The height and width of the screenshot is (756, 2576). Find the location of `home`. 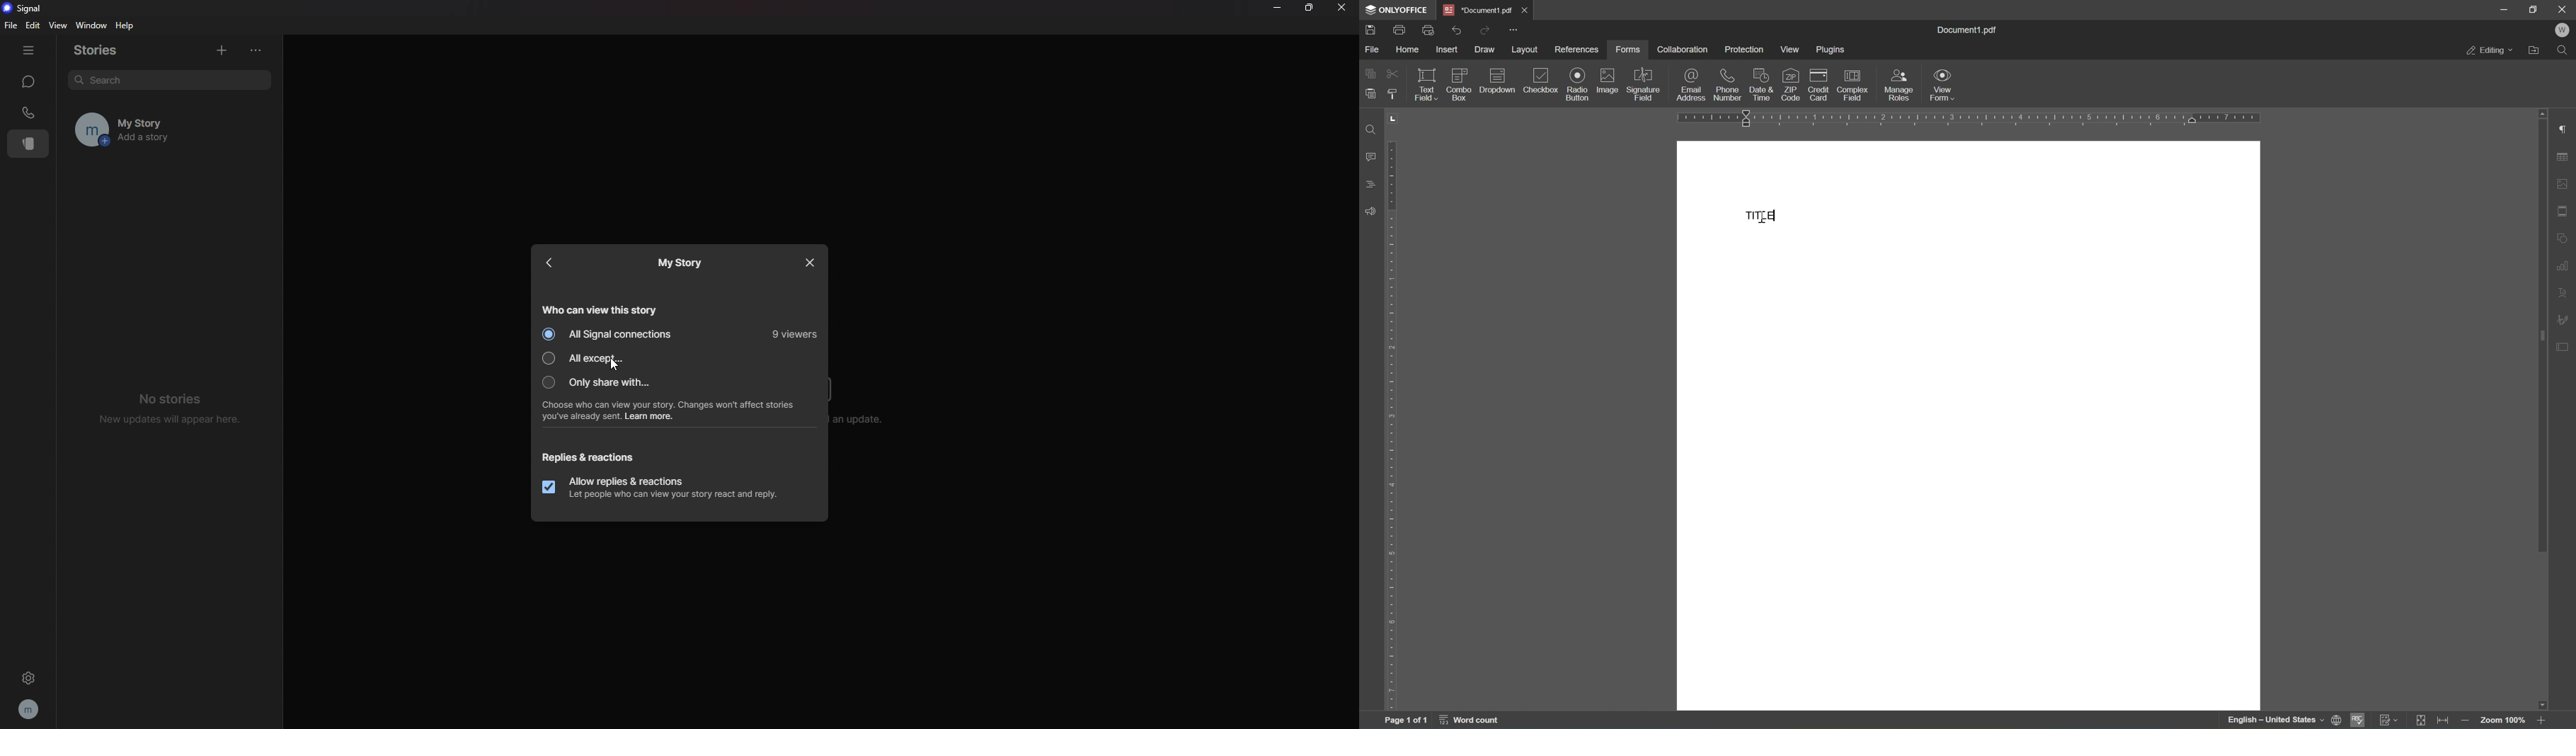

home is located at coordinates (1409, 48).